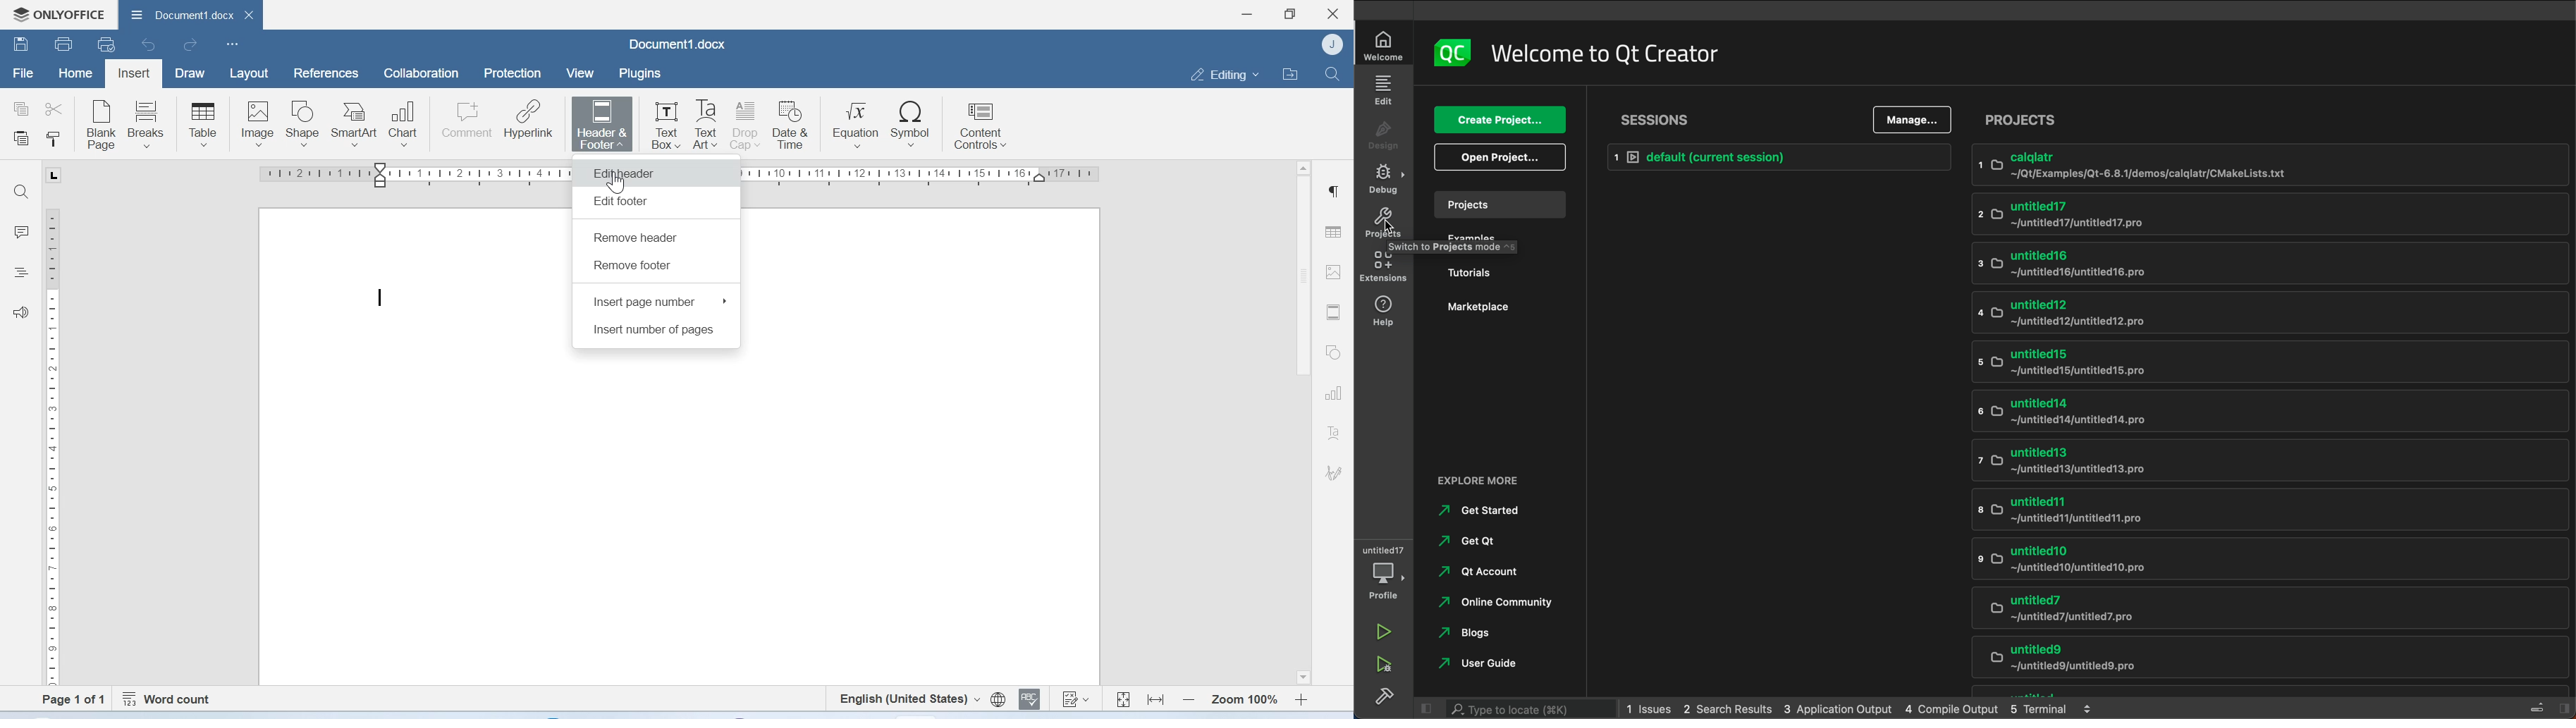 This screenshot has height=728, width=2576. What do you see at coordinates (2260, 511) in the screenshot?
I see `untitled11` at bounding box center [2260, 511].